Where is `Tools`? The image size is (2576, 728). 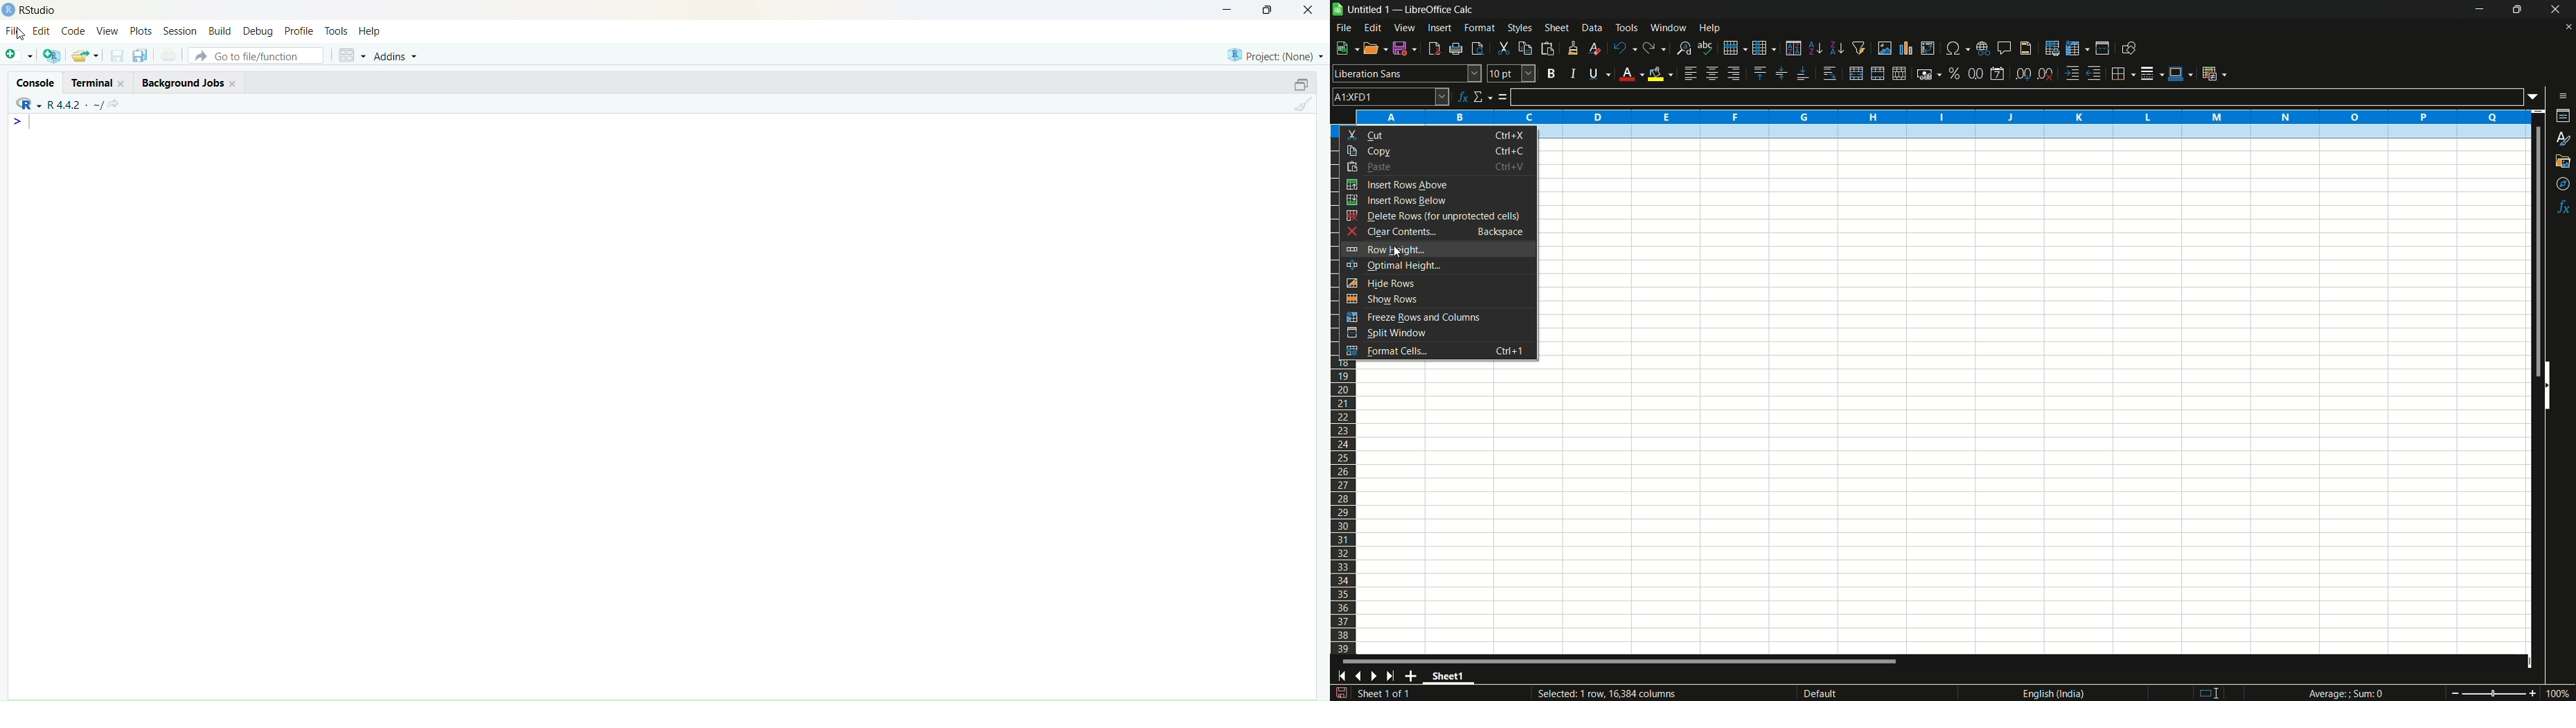 Tools is located at coordinates (337, 30).